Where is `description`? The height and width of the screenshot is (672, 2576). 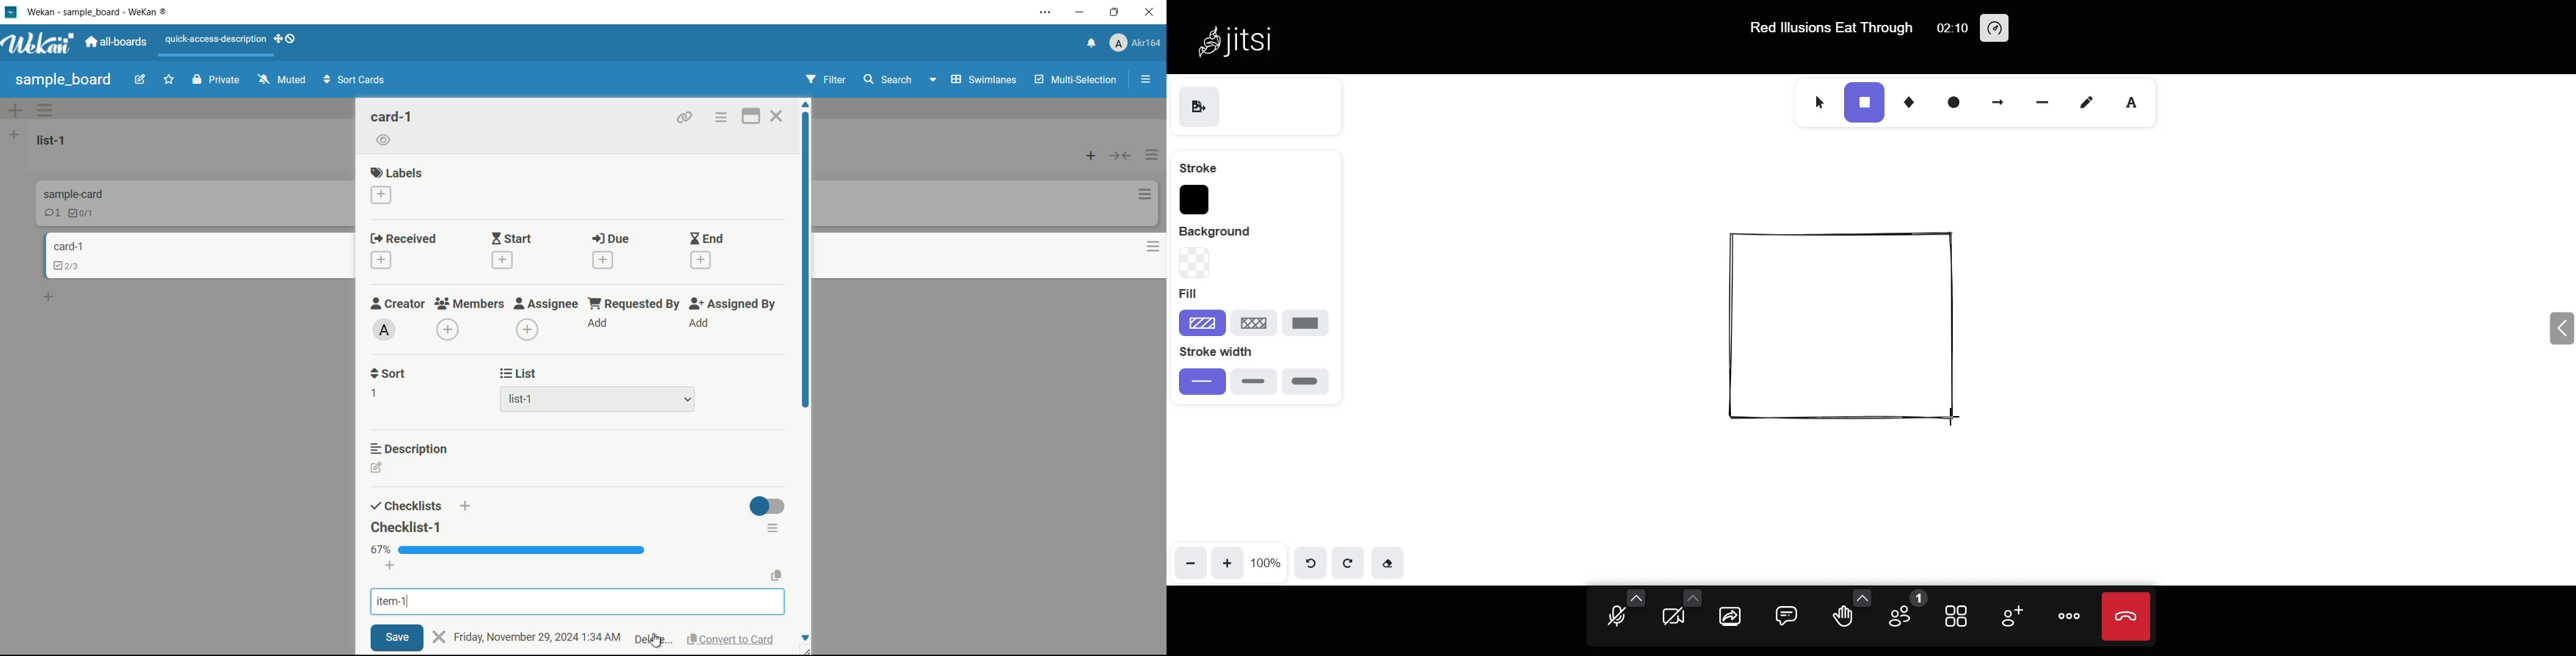 description is located at coordinates (413, 449).